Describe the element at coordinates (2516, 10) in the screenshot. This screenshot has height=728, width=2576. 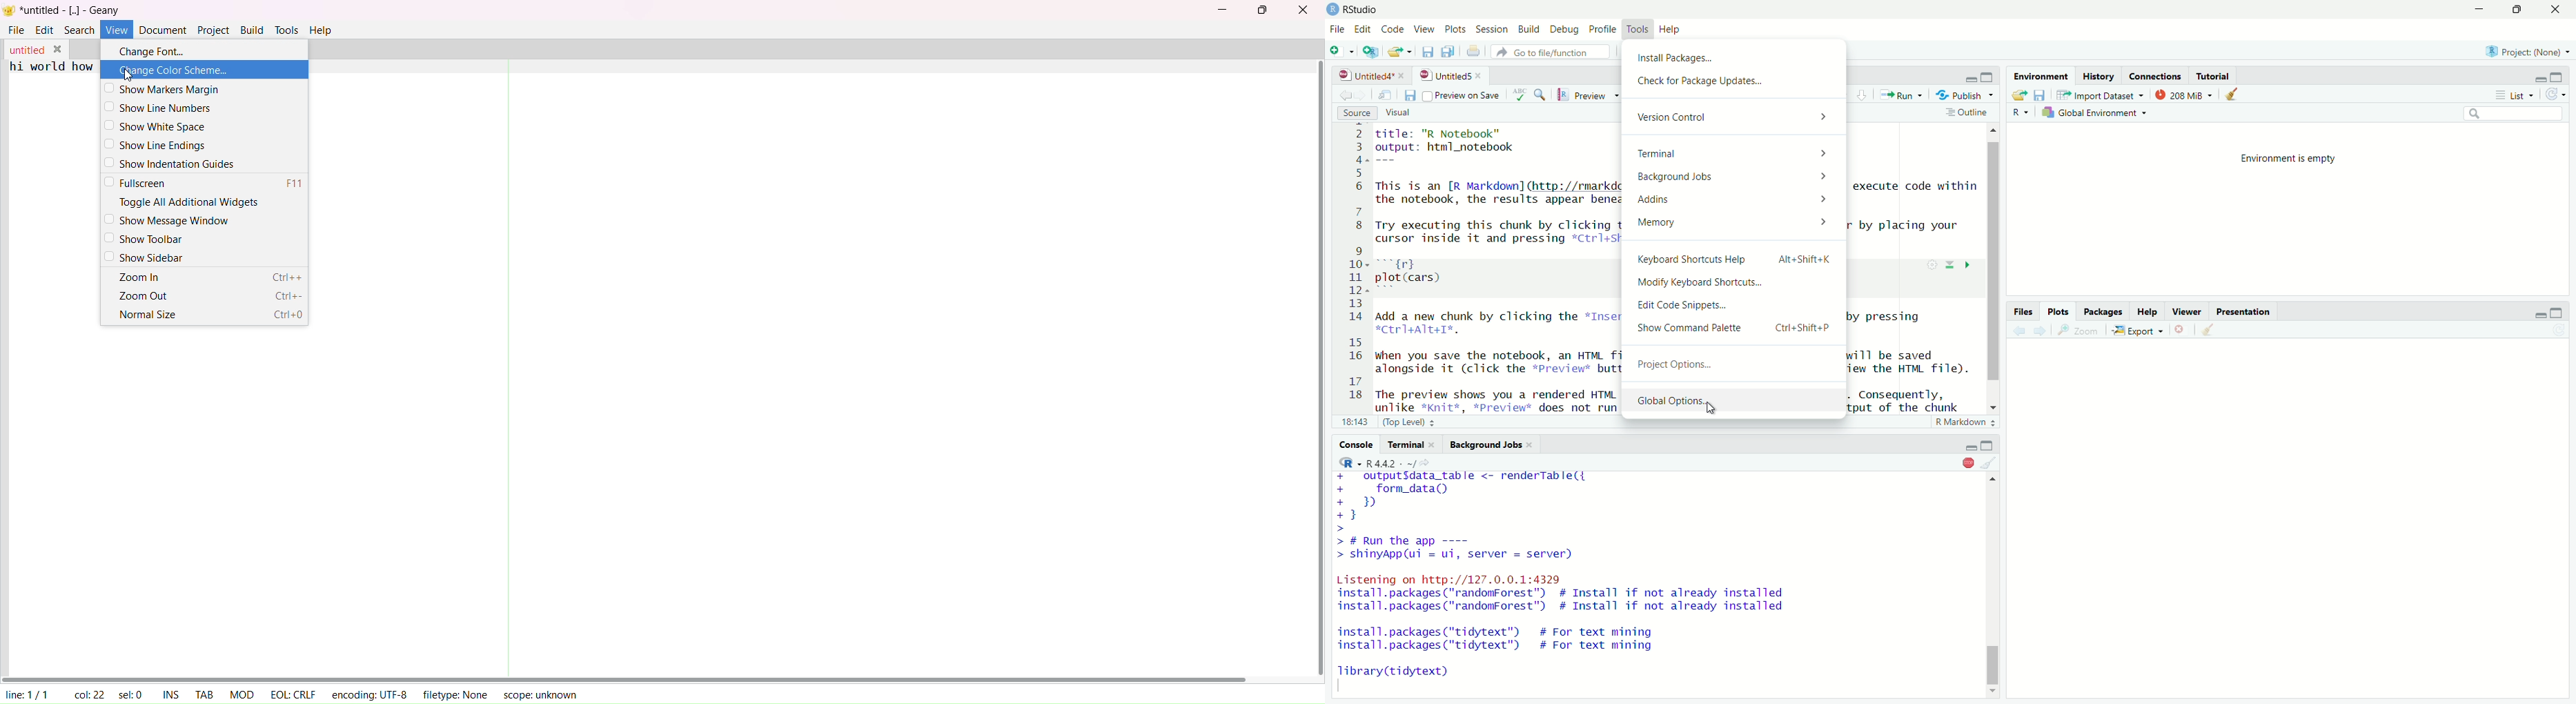
I see `maximise` at that location.